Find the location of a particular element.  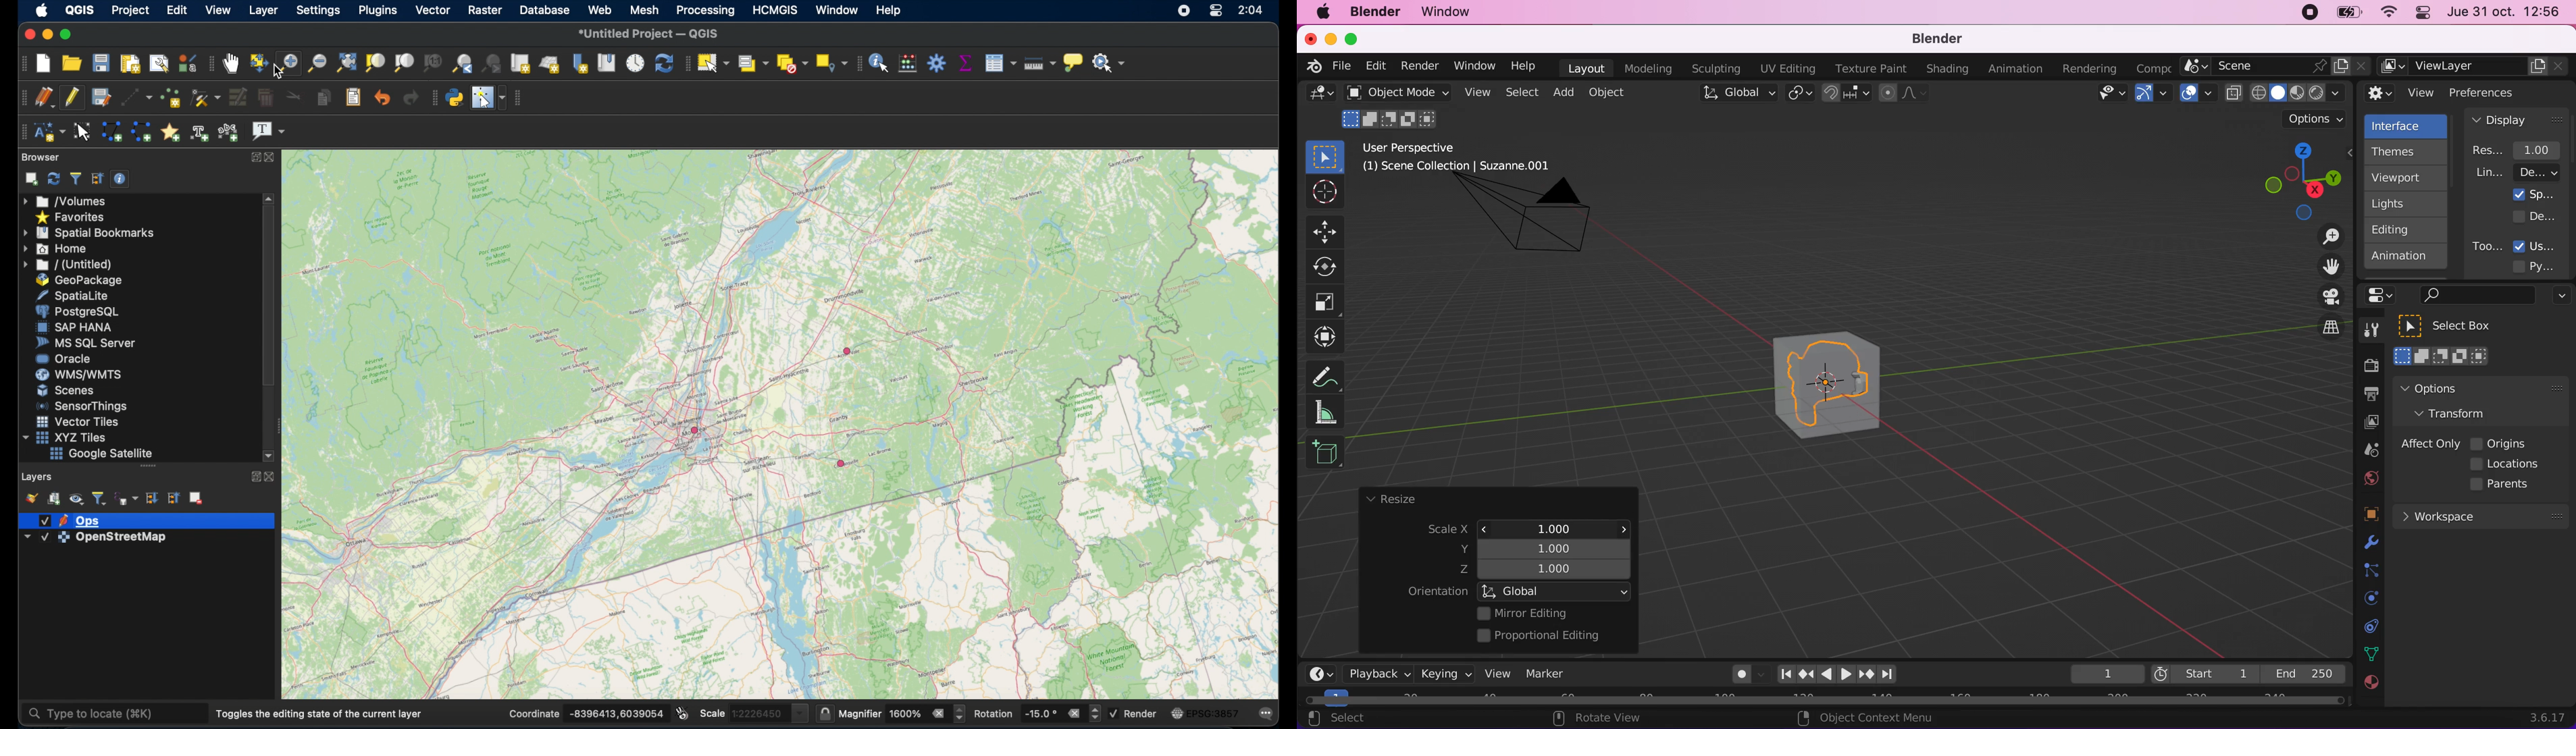

cursor is located at coordinates (279, 71).